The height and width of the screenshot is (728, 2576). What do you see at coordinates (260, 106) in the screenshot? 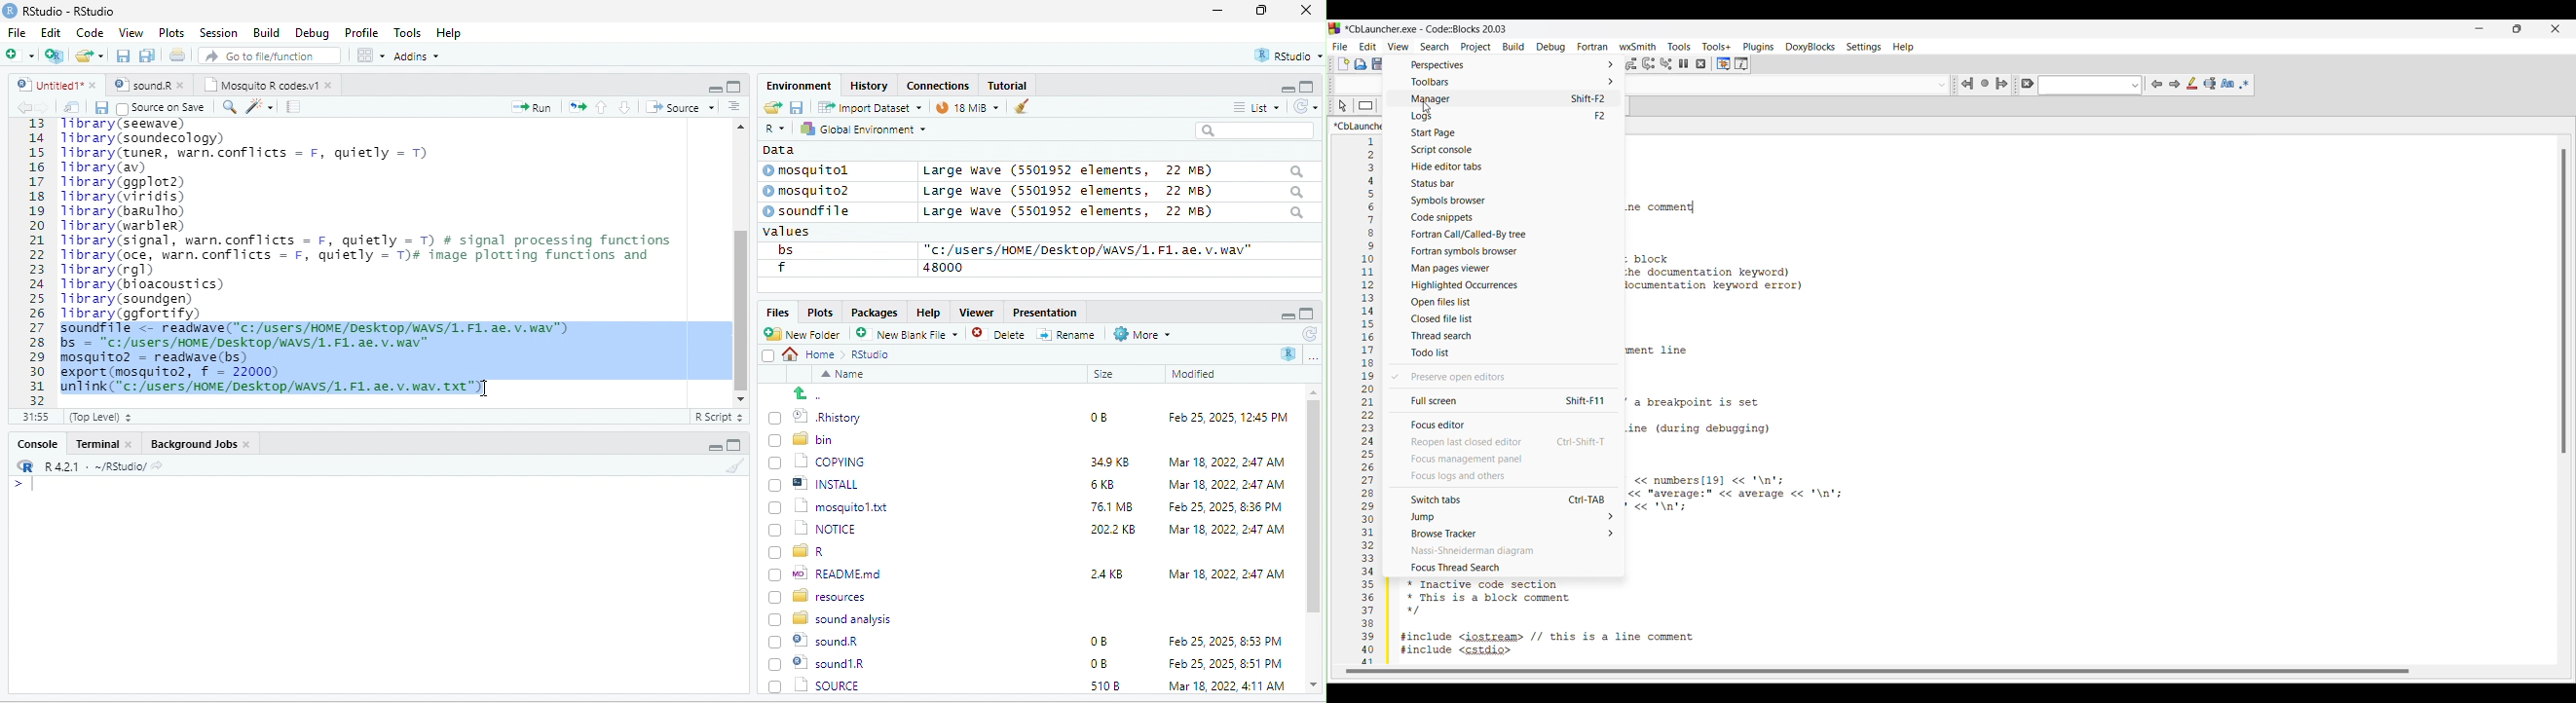
I see `sharpen` at bounding box center [260, 106].